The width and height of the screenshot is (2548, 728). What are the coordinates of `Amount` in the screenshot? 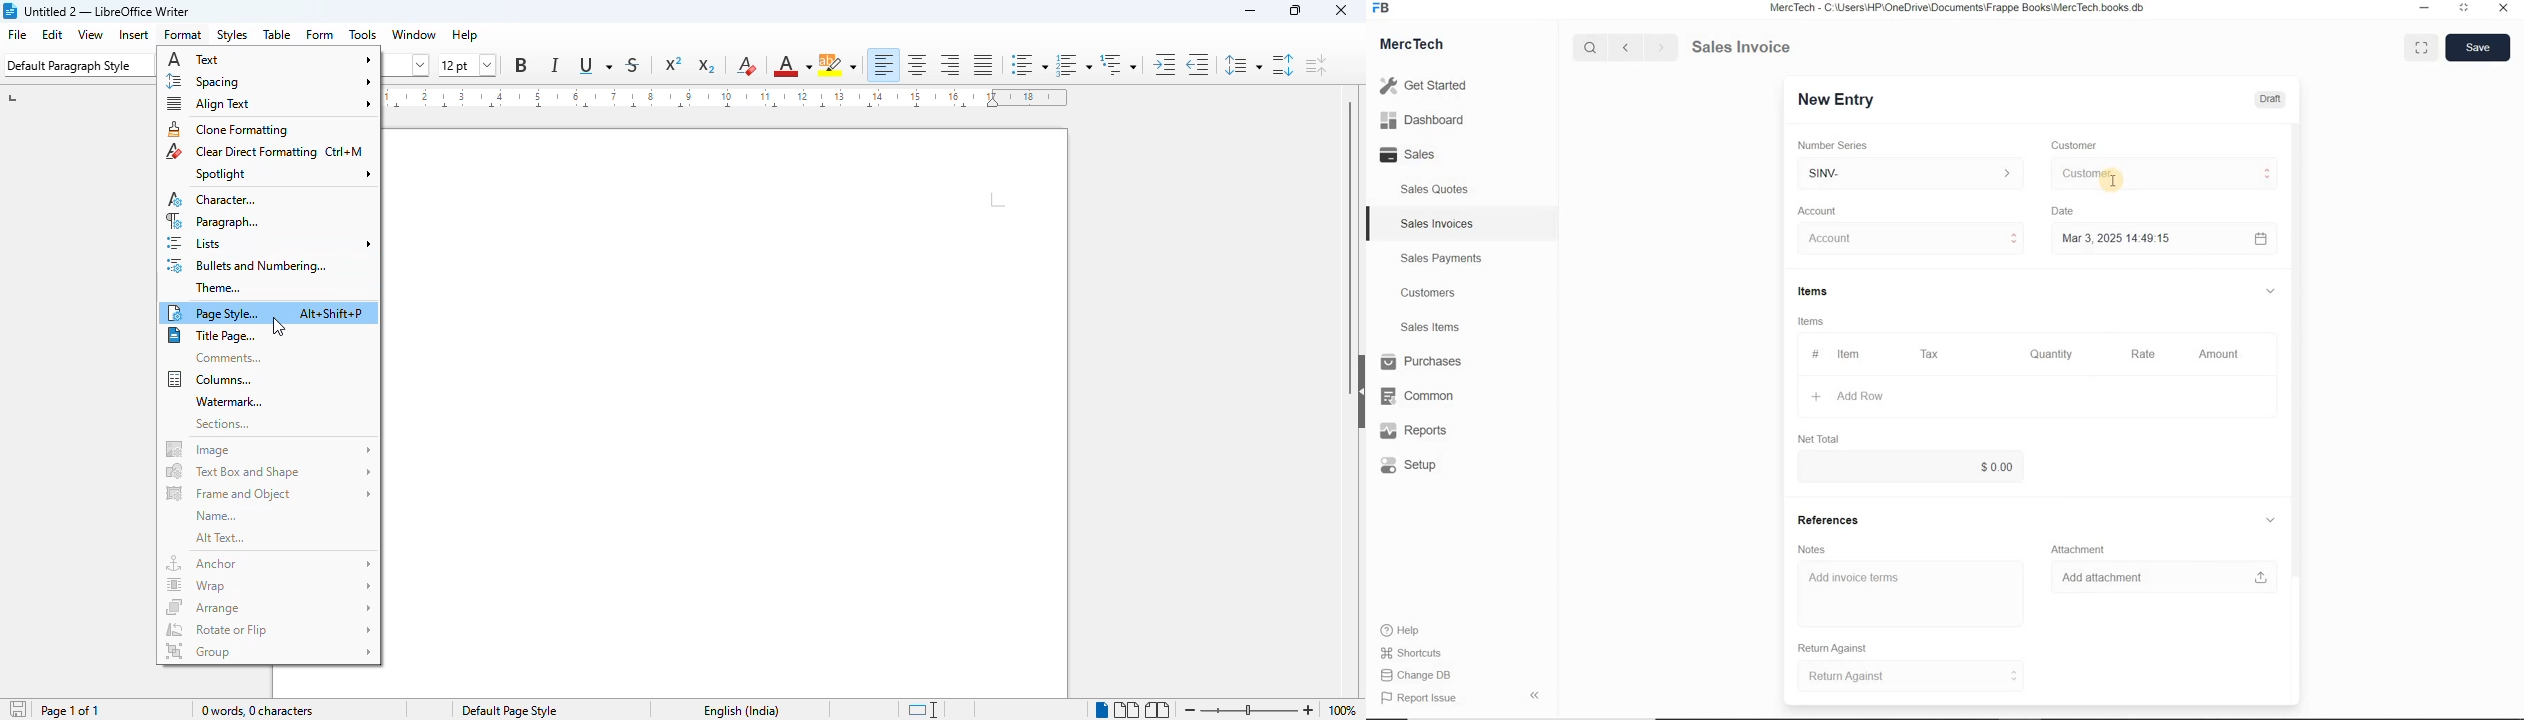 It's located at (2218, 355).